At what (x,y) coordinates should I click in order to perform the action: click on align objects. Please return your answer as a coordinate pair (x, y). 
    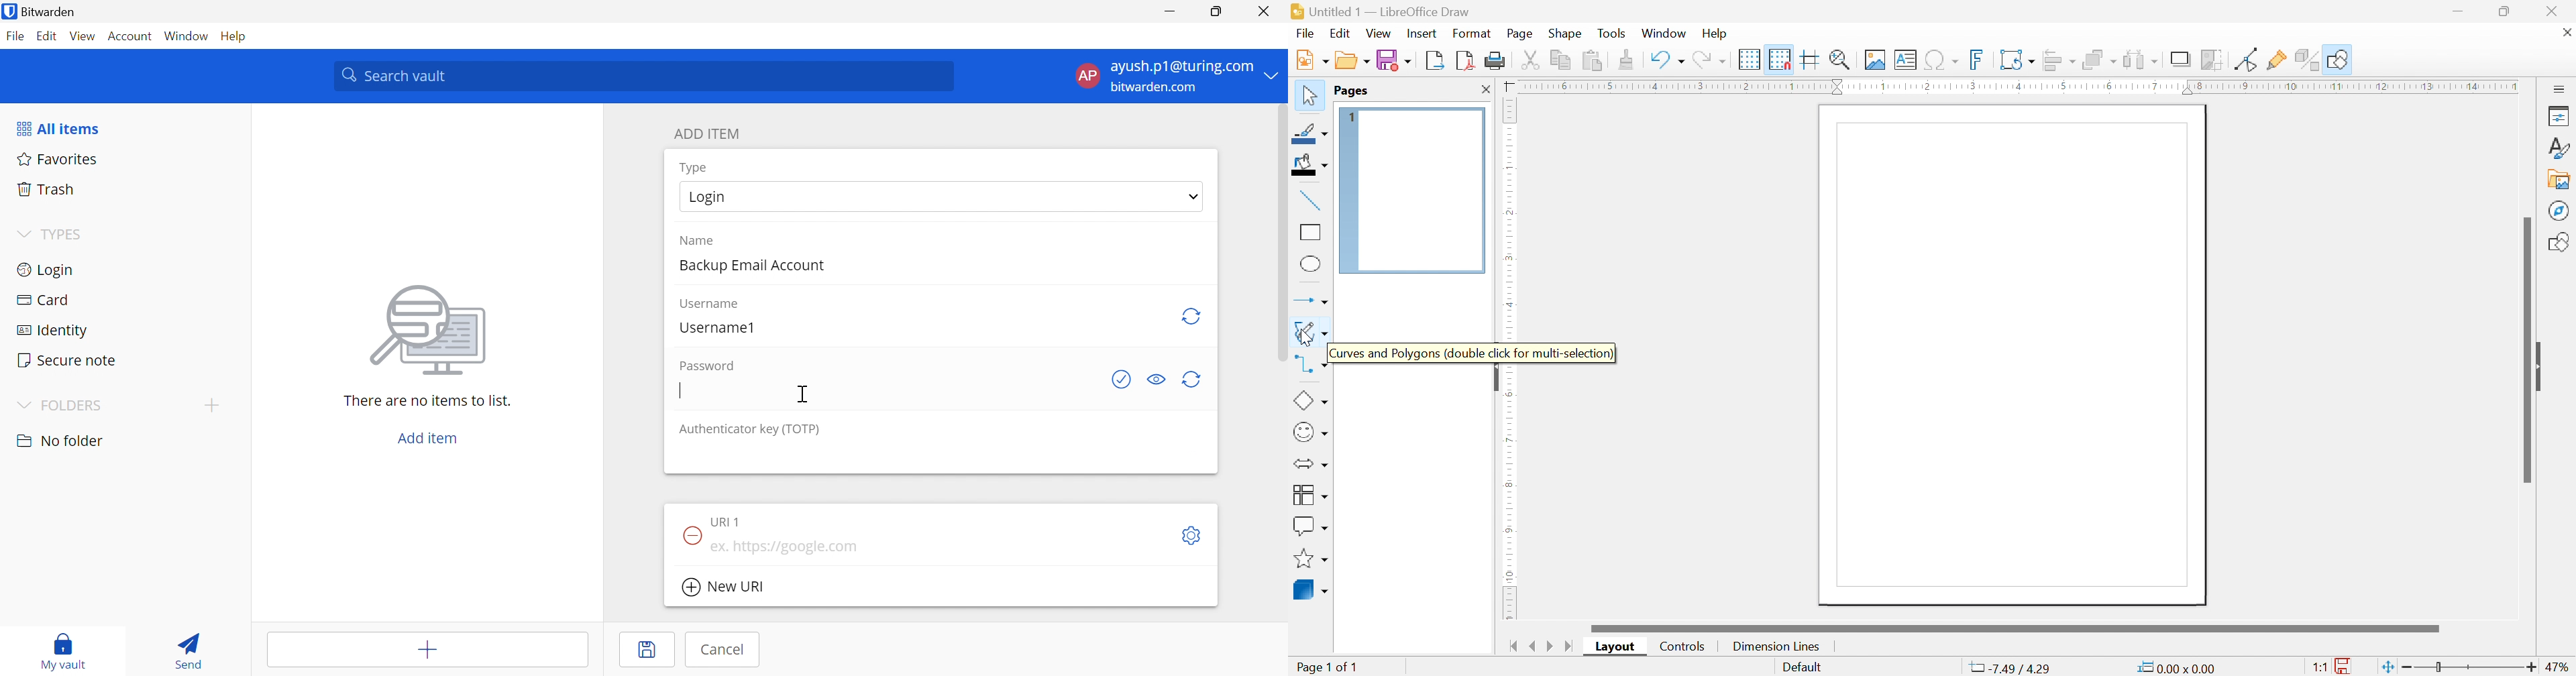
    Looking at the image, I should click on (2057, 61).